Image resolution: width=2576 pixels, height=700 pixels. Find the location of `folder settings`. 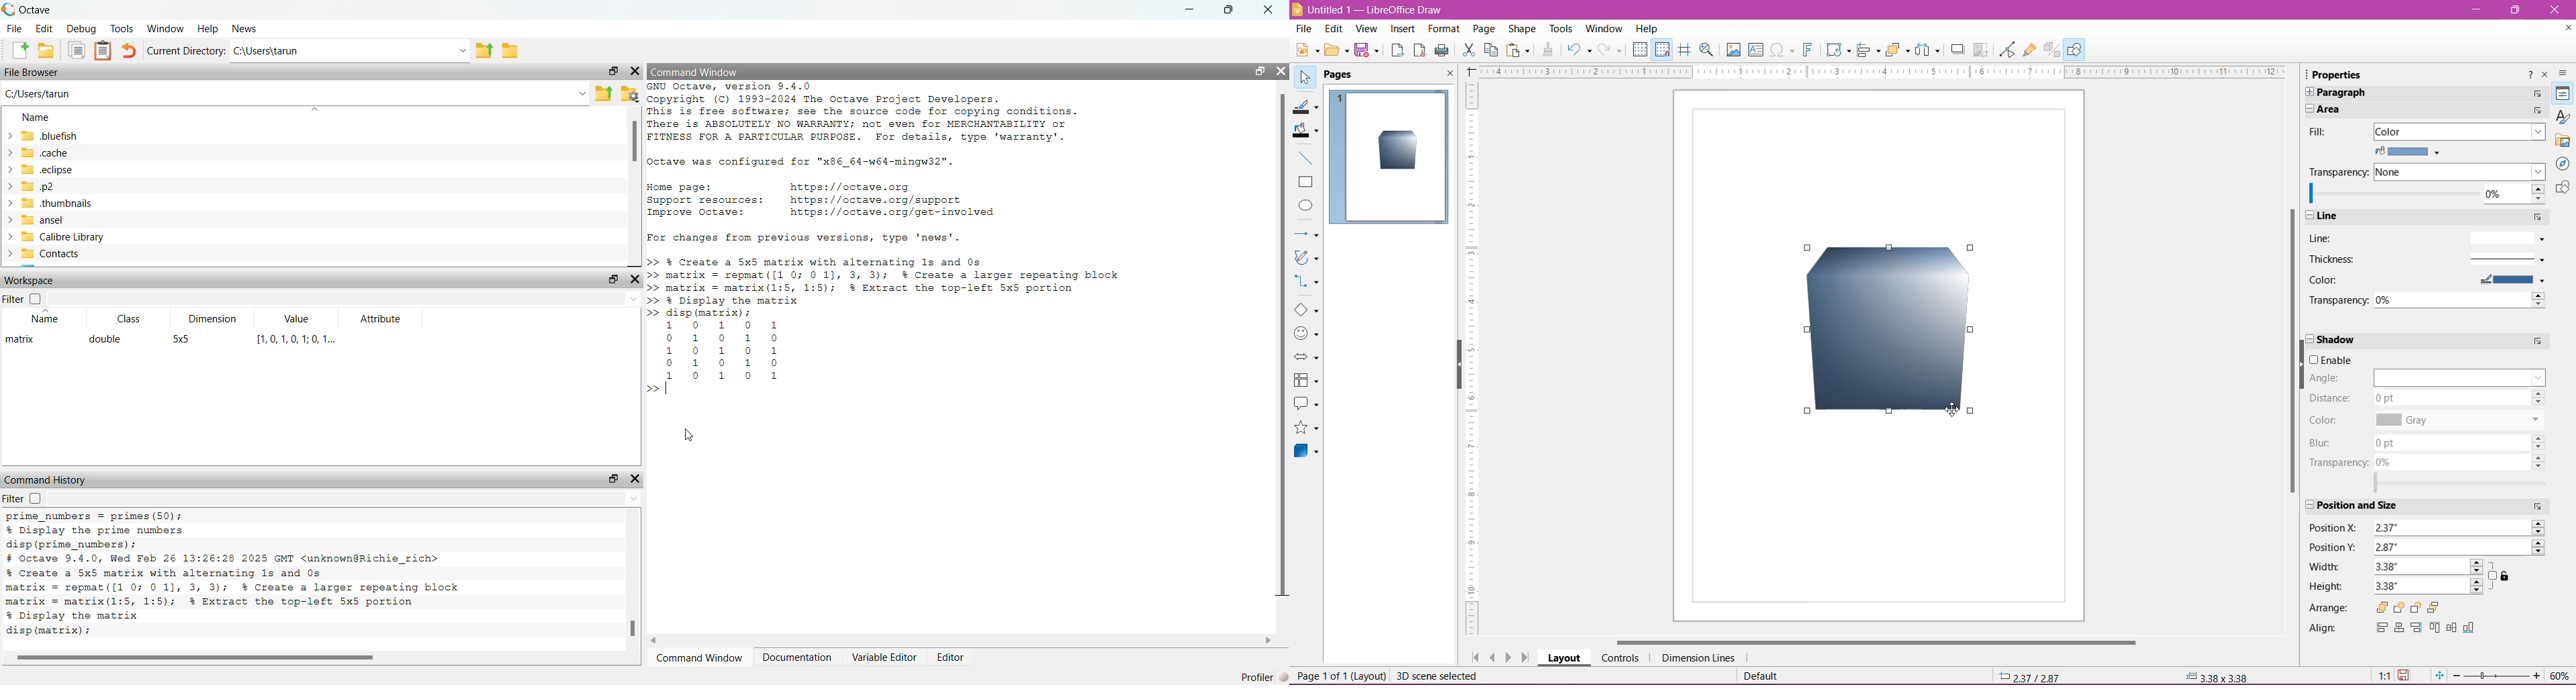

folder settings is located at coordinates (630, 95).